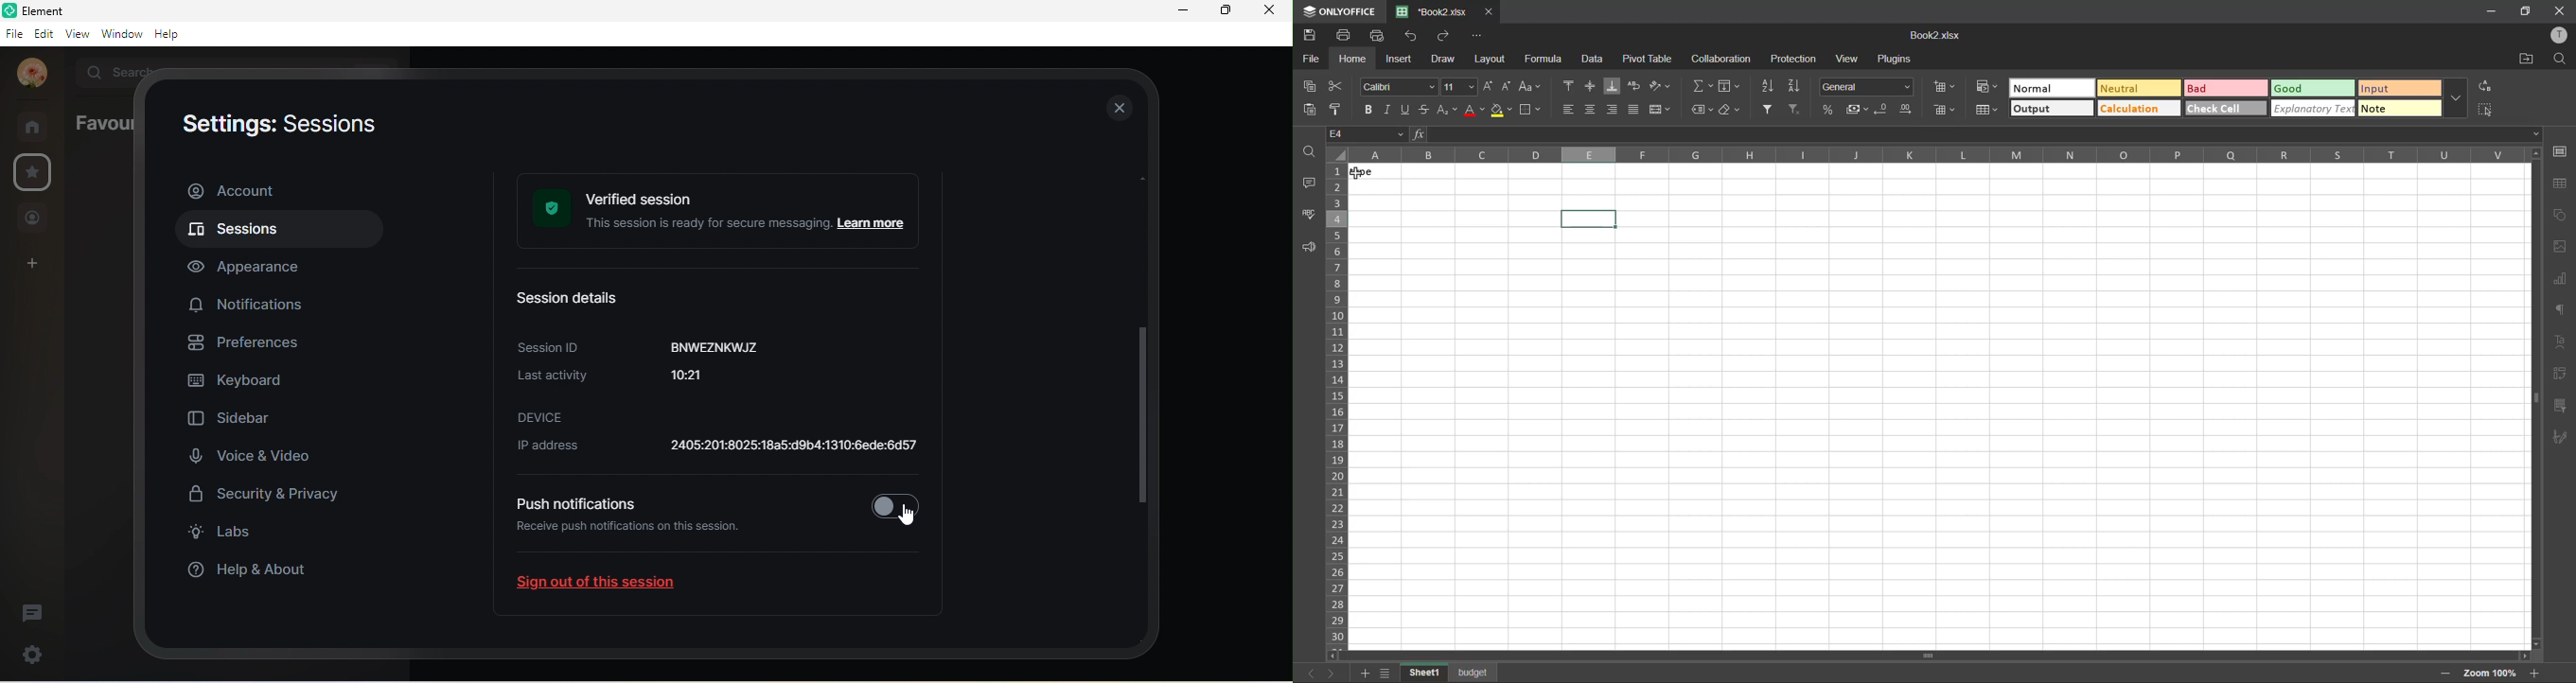  What do you see at coordinates (1408, 110) in the screenshot?
I see `underline` at bounding box center [1408, 110].